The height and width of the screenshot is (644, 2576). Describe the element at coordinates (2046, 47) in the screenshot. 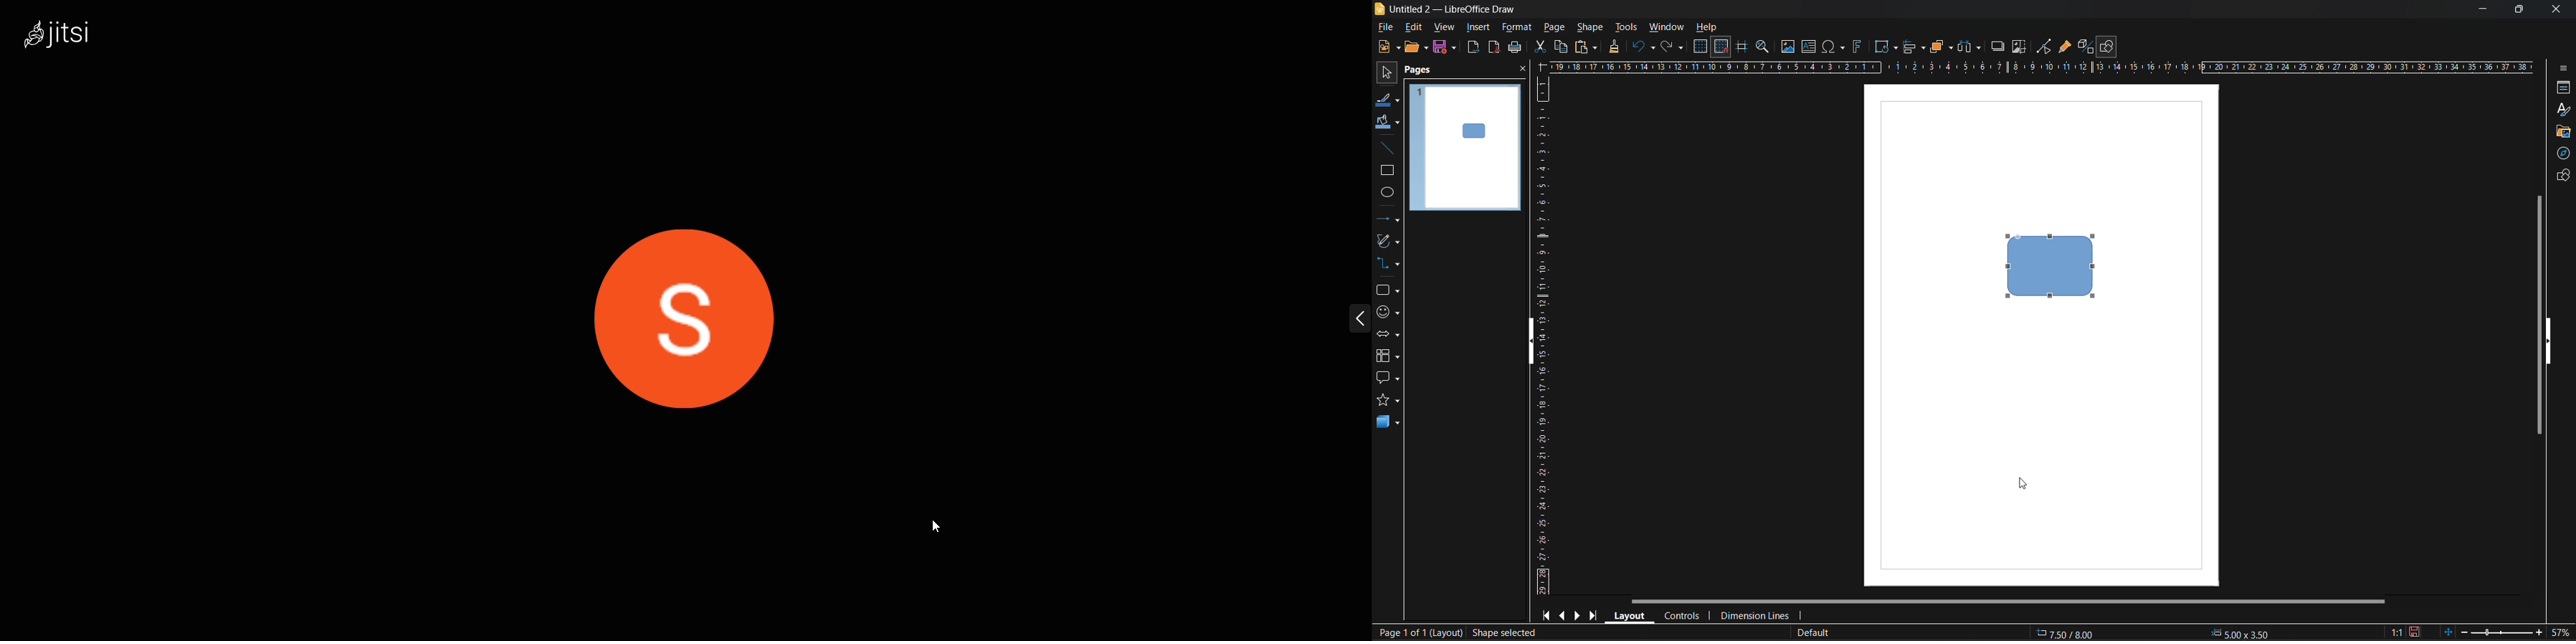

I see `toggle point edit mode` at that location.